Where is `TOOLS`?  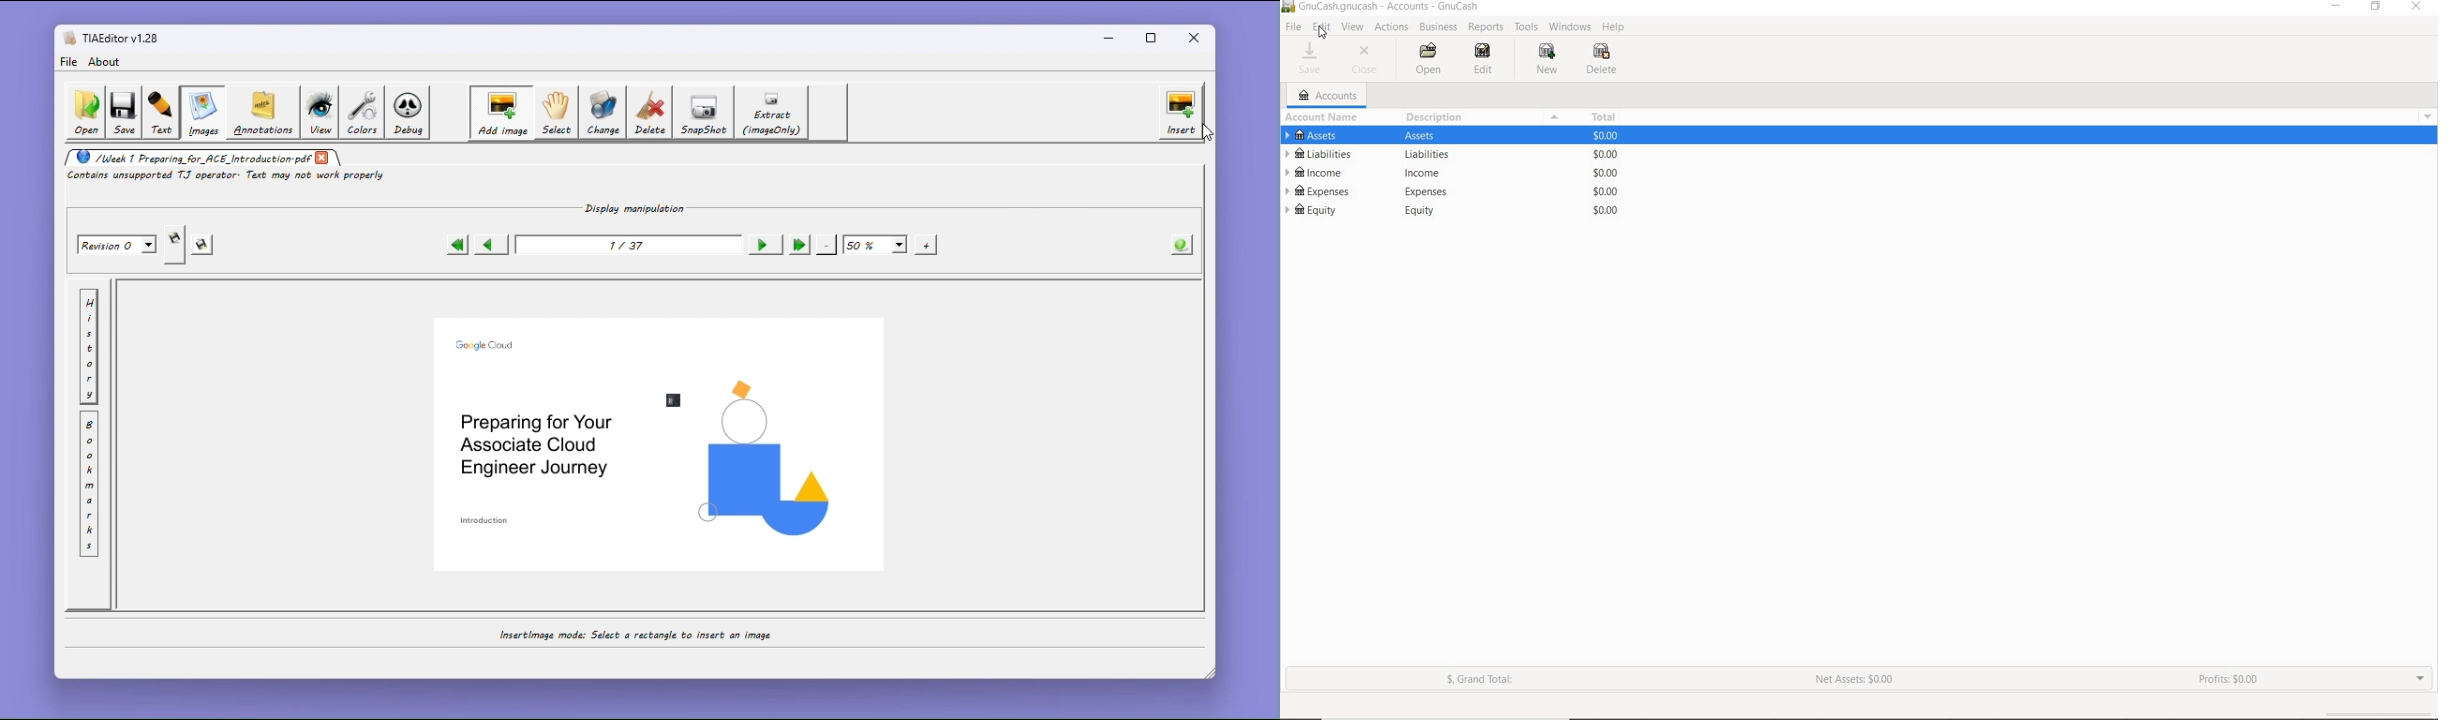
TOOLS is located at coordinates (1527, 29).